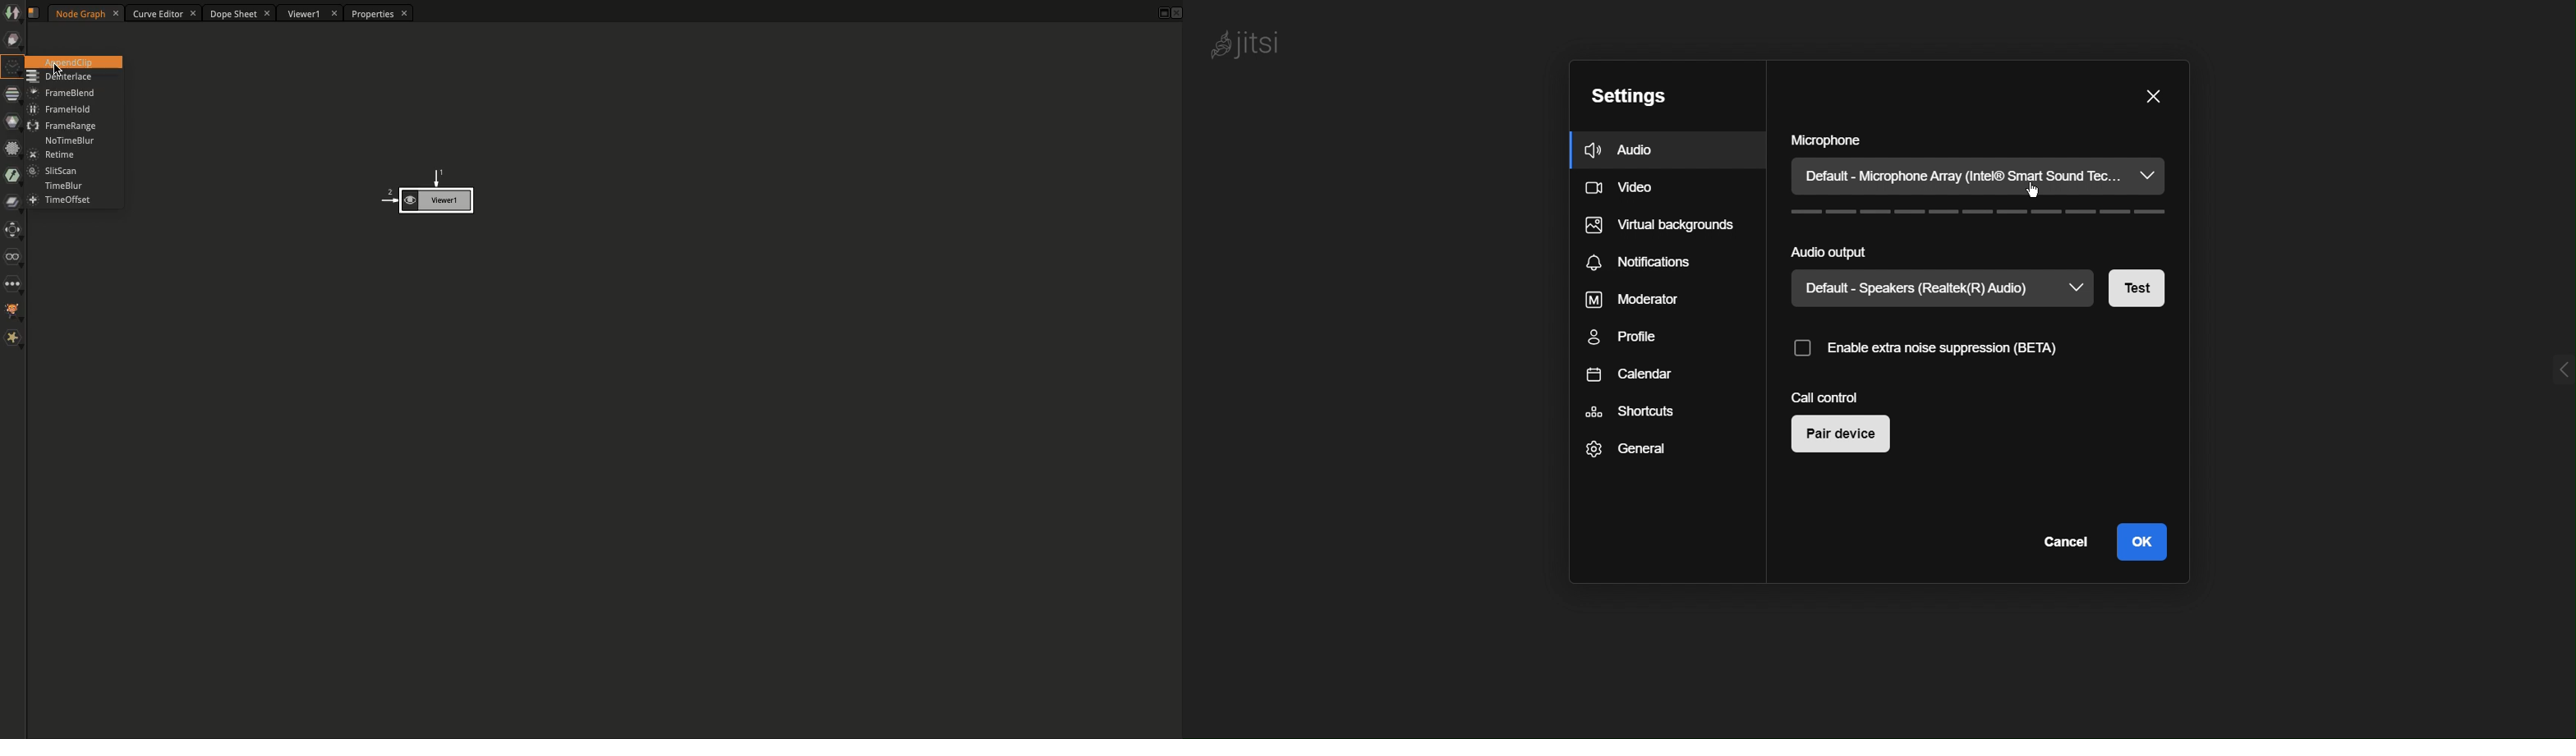 This screenshot has height=756, width=2576. What do you see at coordinates (1830, 396) in the screenshot?
I see `Call Control` at bounding box center [1830, 396].